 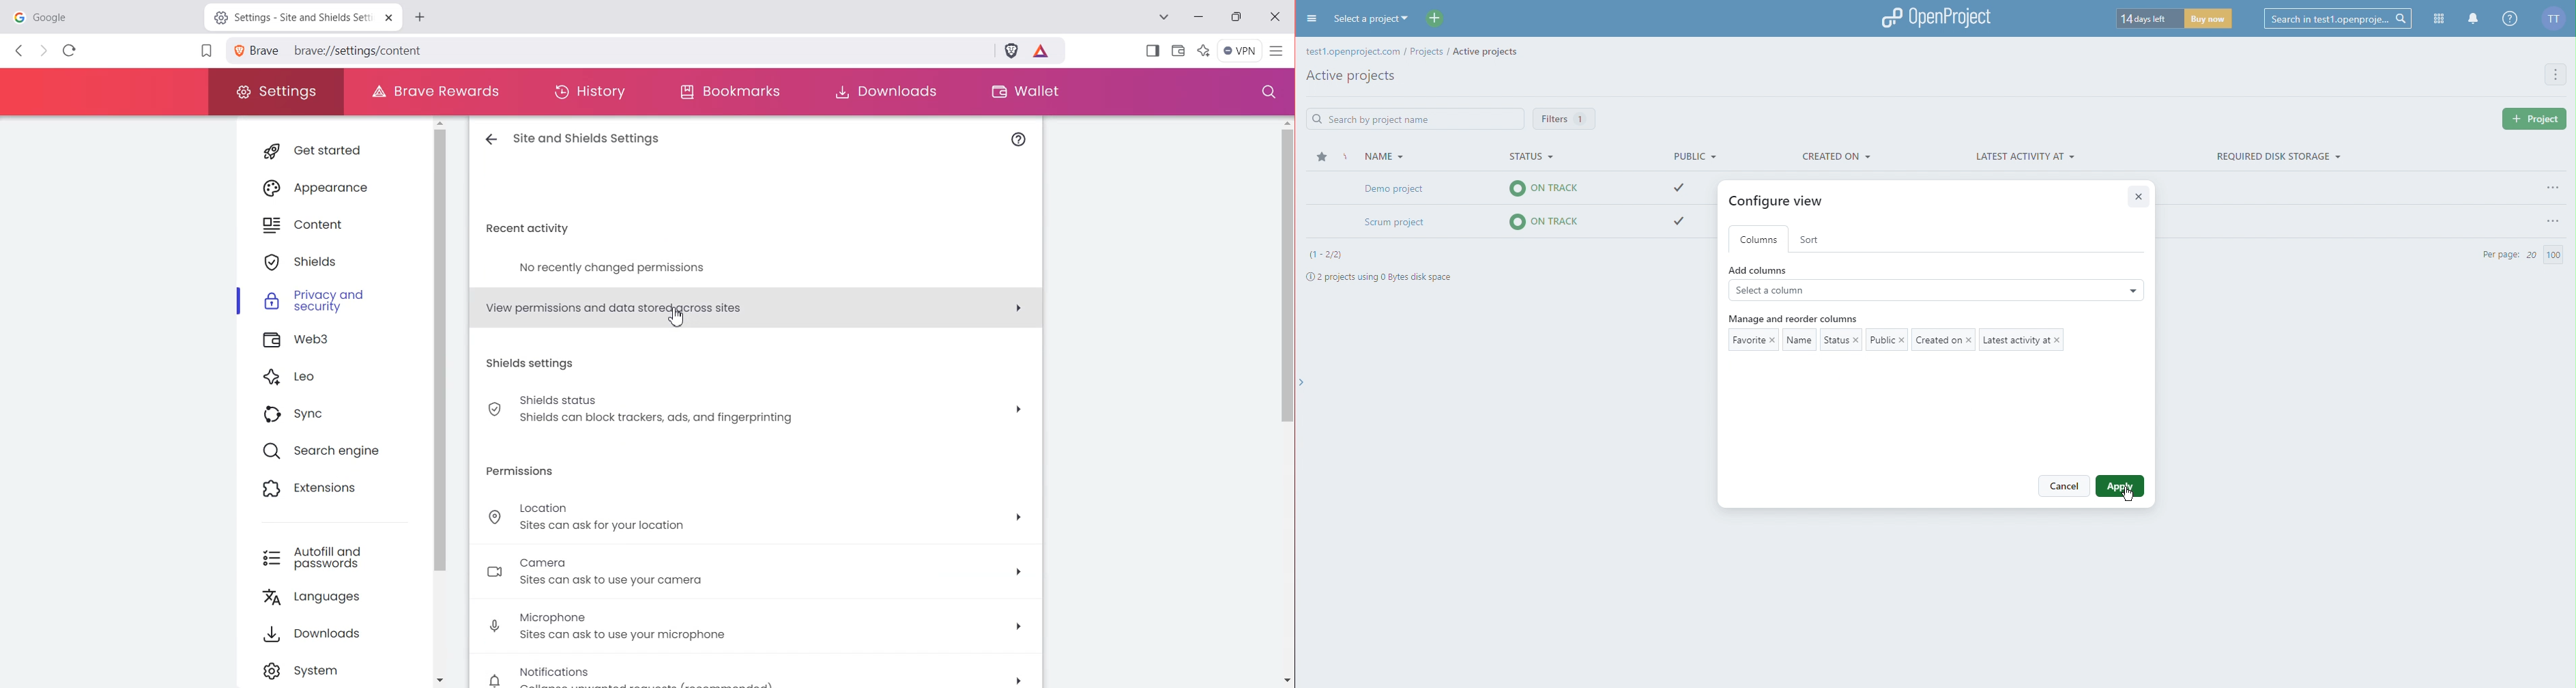 I want to click on Account, so click(x=2556, y=19).